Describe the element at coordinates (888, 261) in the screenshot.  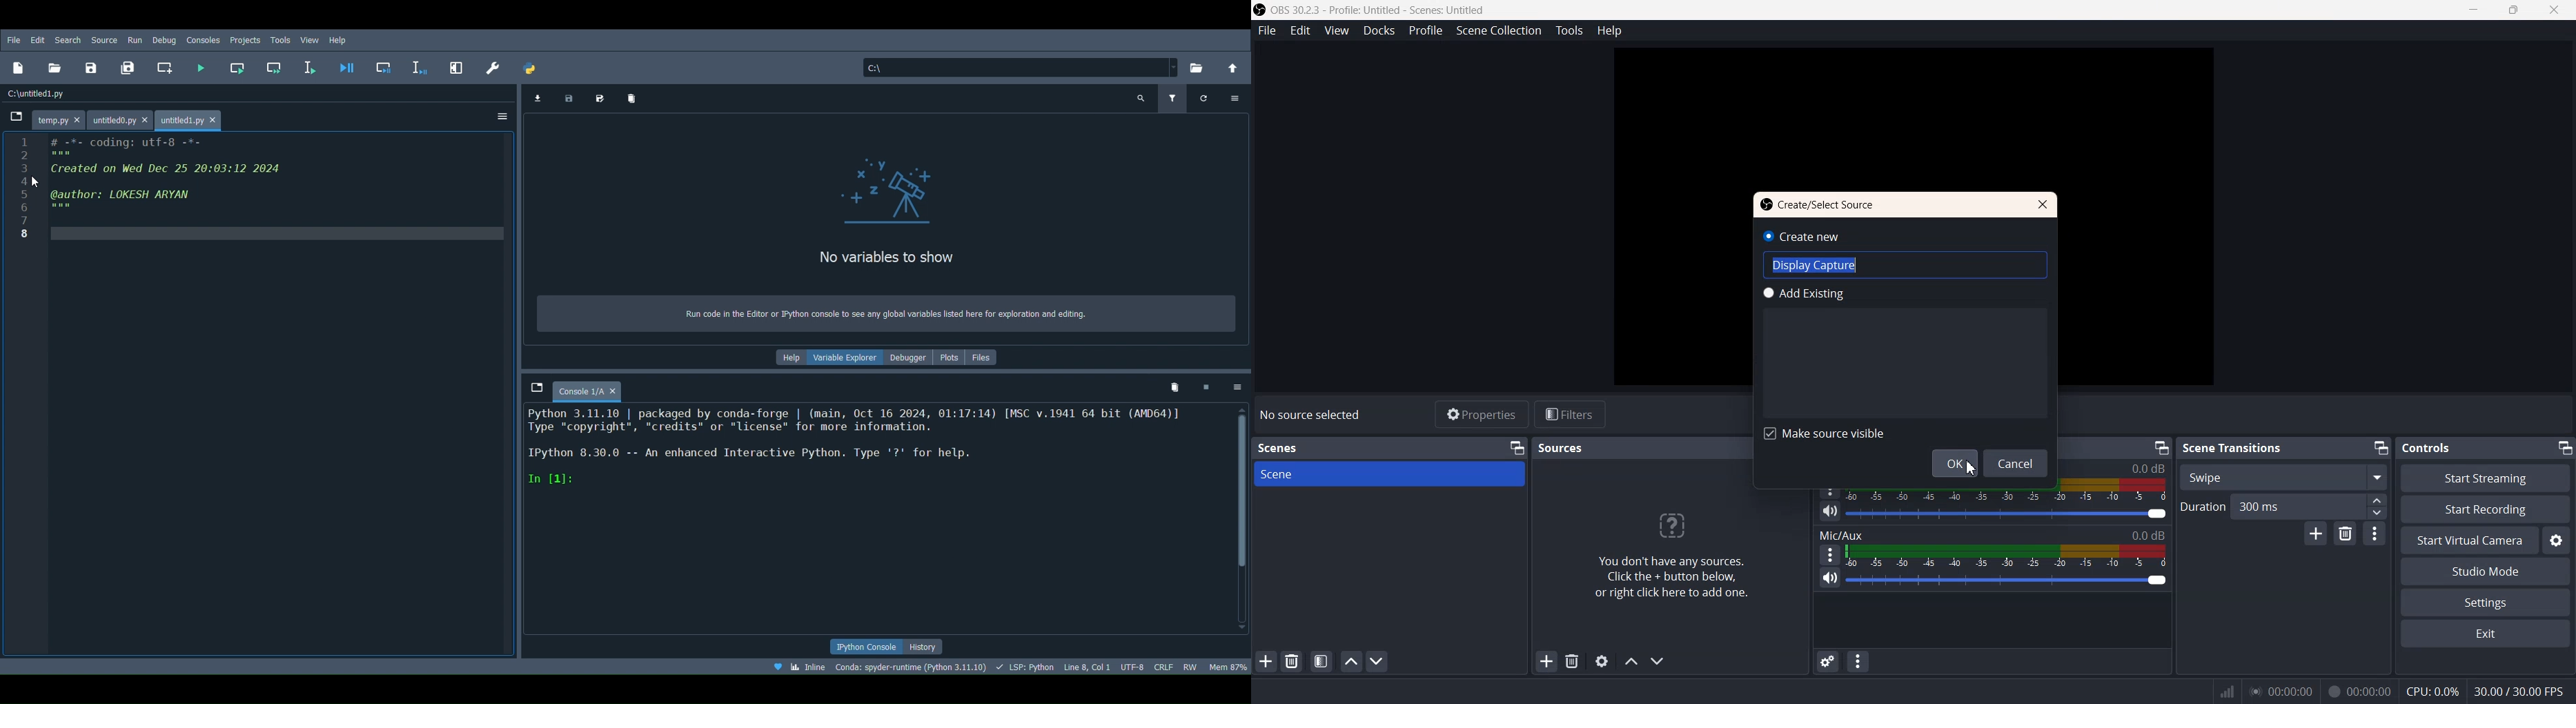
I see `No variables to show` at that location.